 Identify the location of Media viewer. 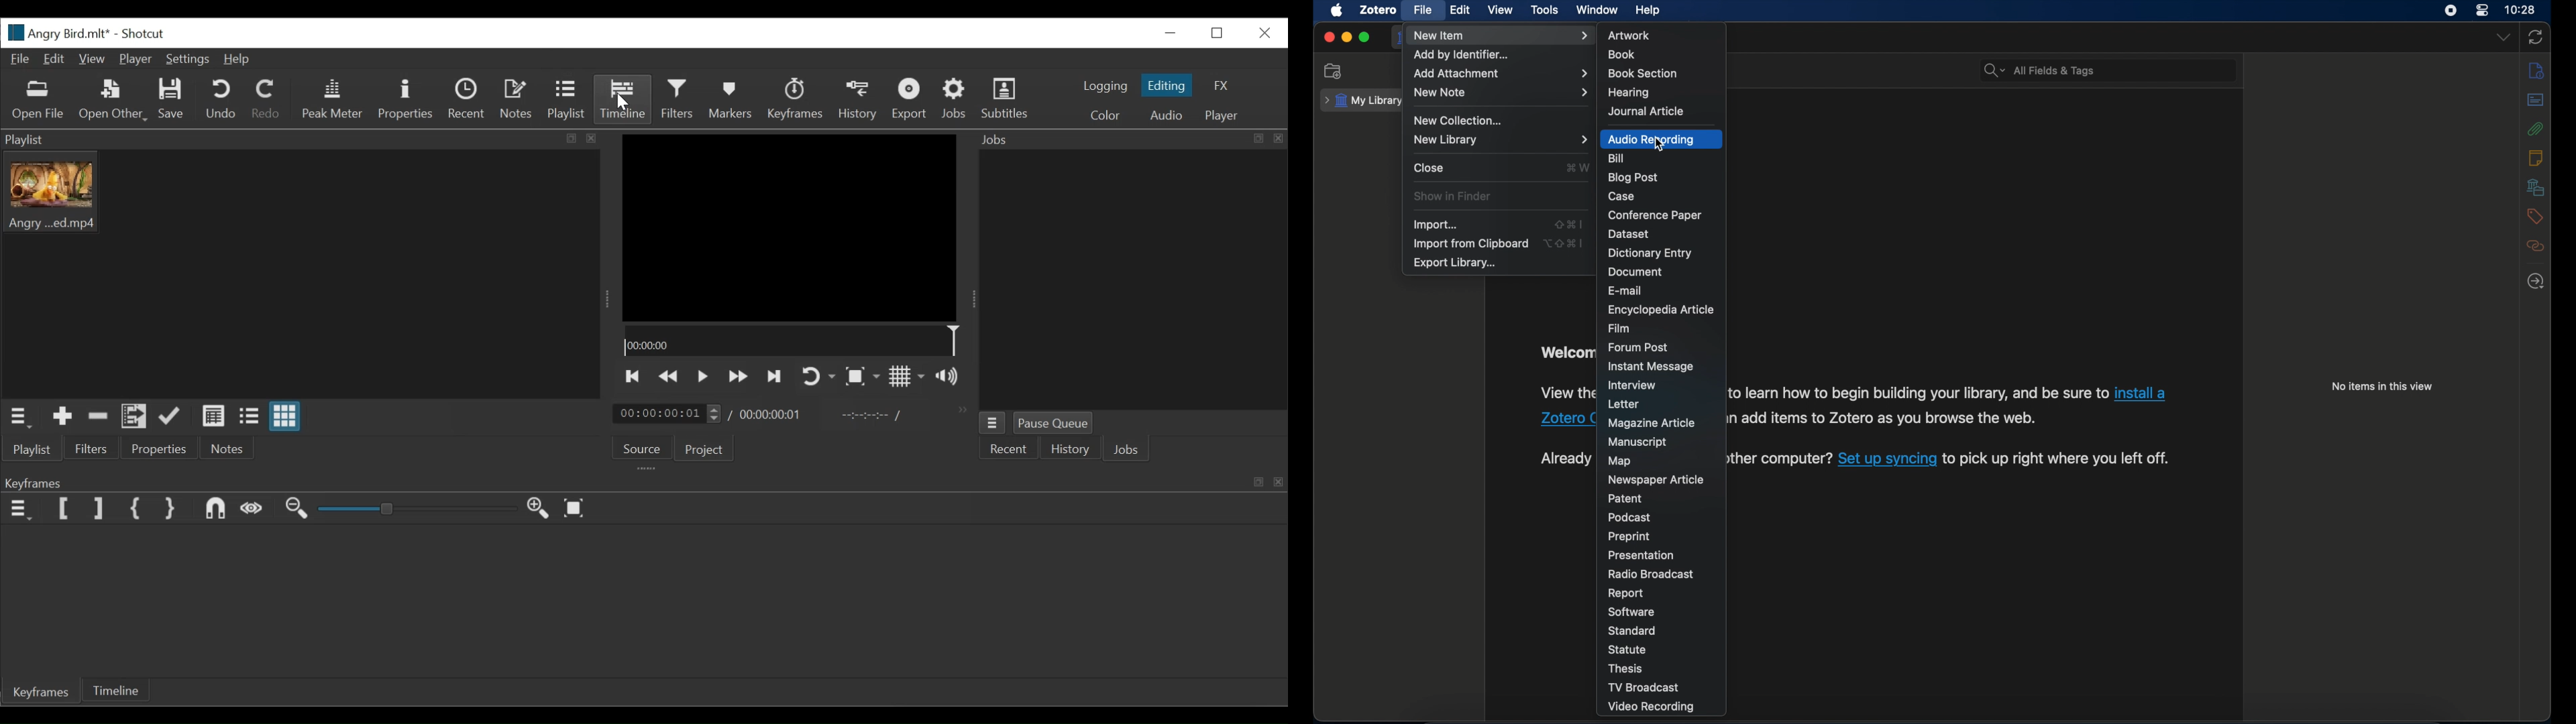
(790, 229).